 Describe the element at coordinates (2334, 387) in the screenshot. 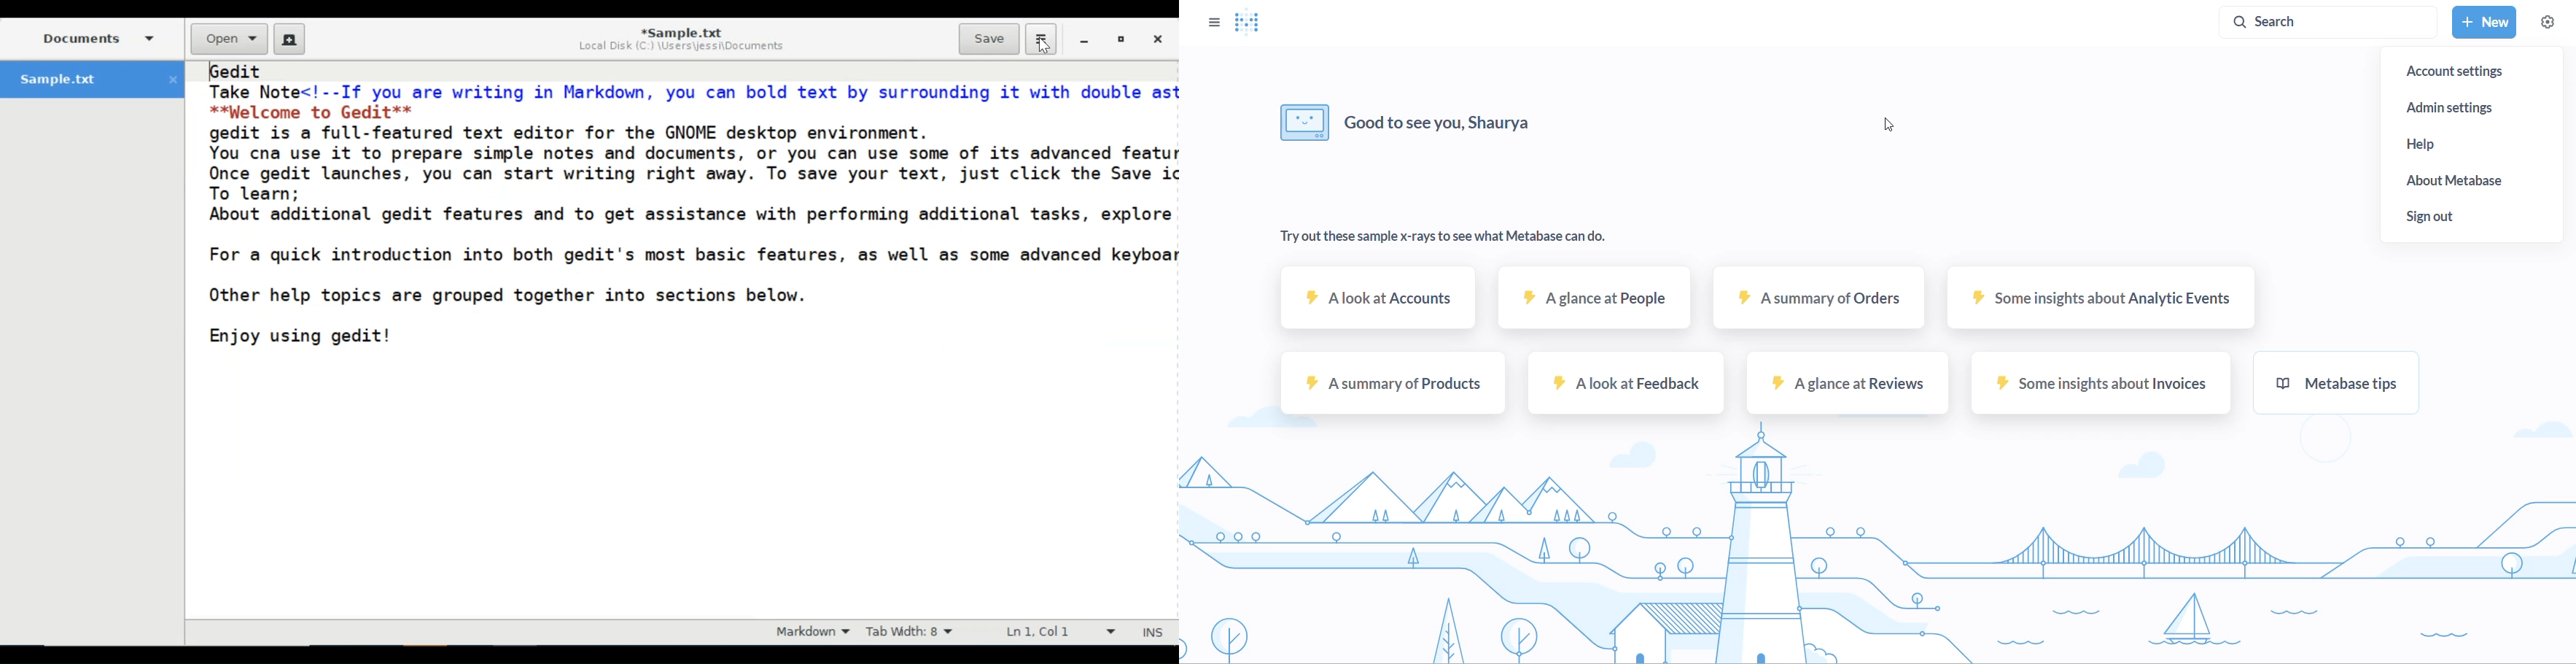

I see `metabase tips` at that location.